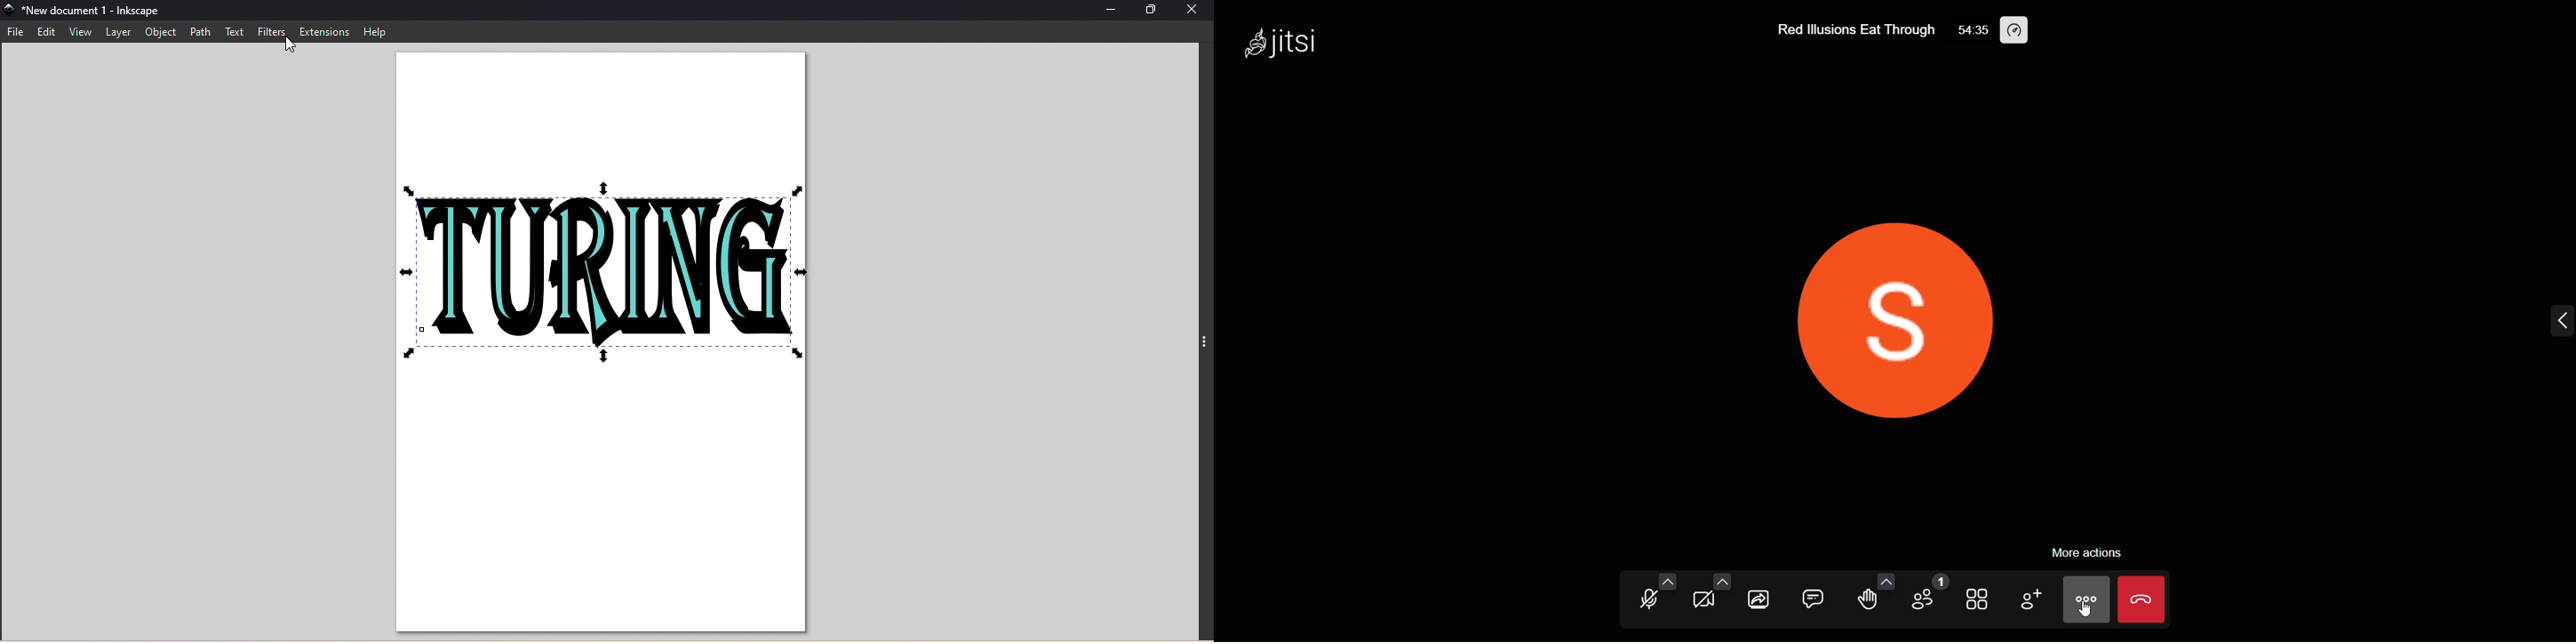  I want to click on File, so click(17, 33).